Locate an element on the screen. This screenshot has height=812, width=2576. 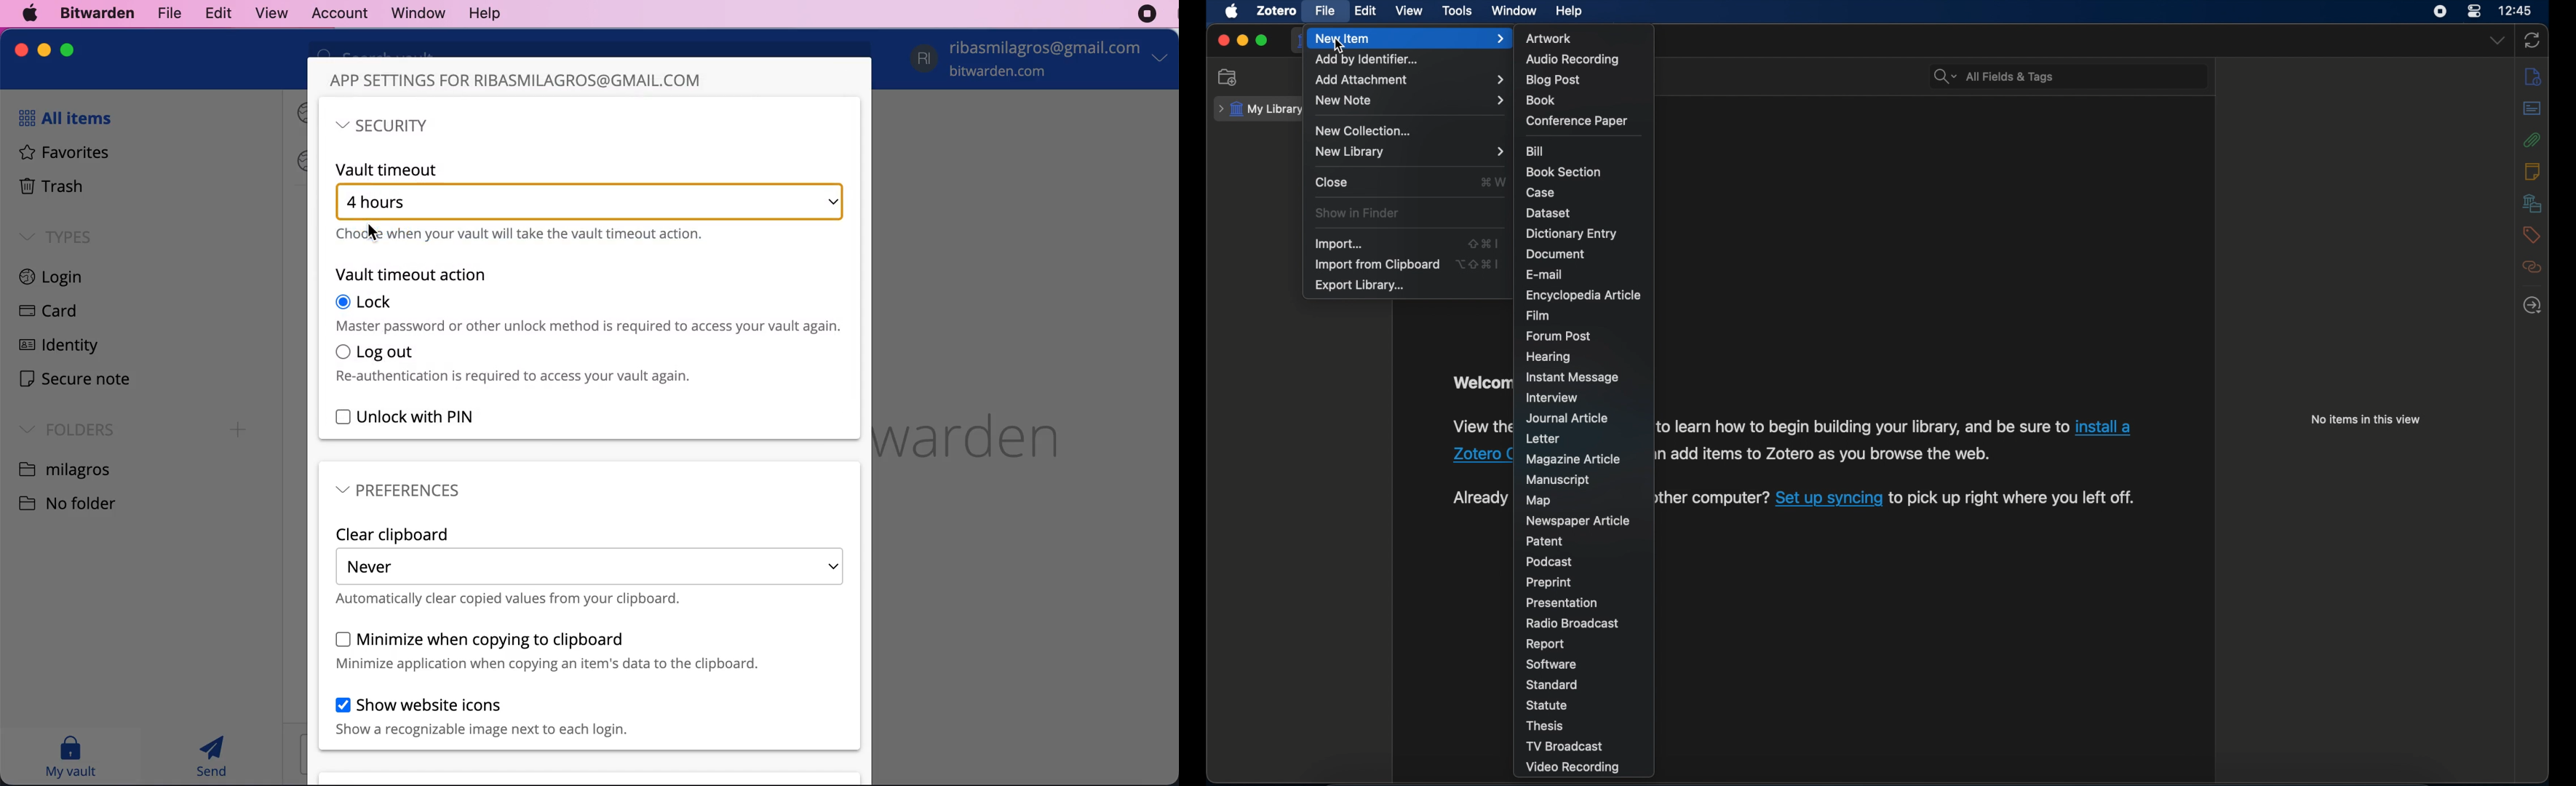
no items this view is located at coordinates (2365, 419).